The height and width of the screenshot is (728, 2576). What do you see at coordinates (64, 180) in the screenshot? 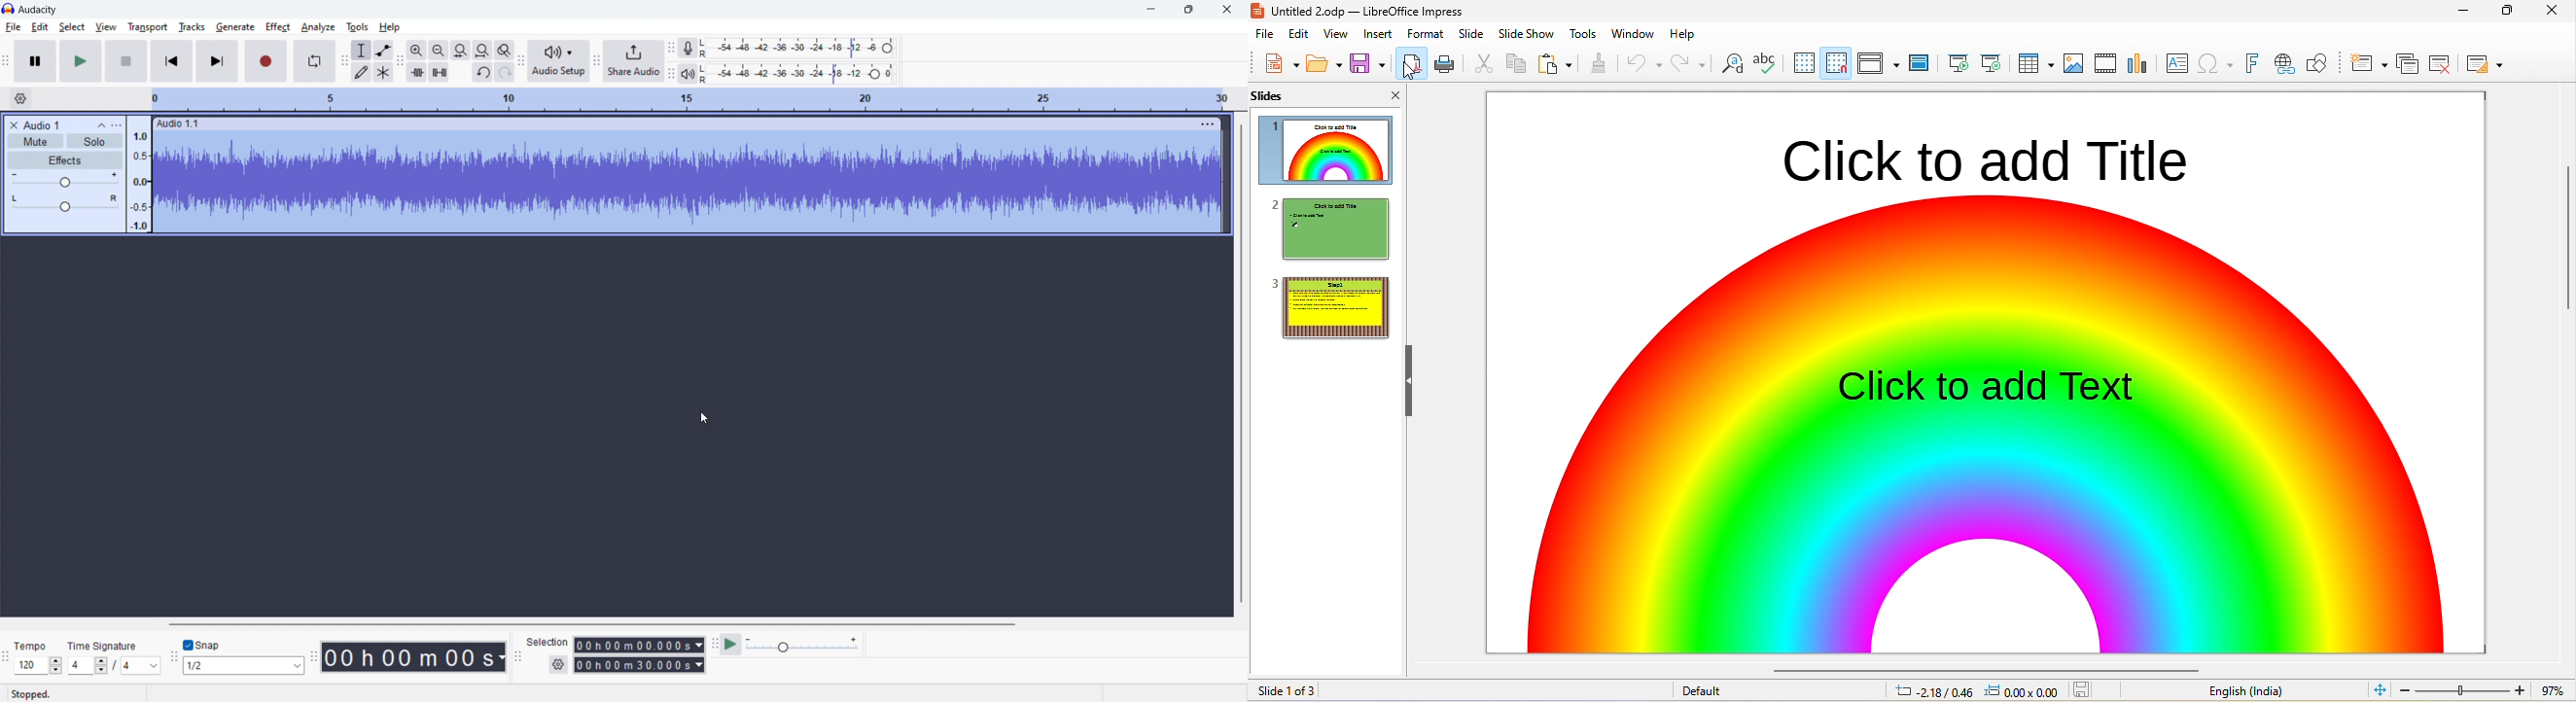
I see `gain` at bounding box center [64, 180].